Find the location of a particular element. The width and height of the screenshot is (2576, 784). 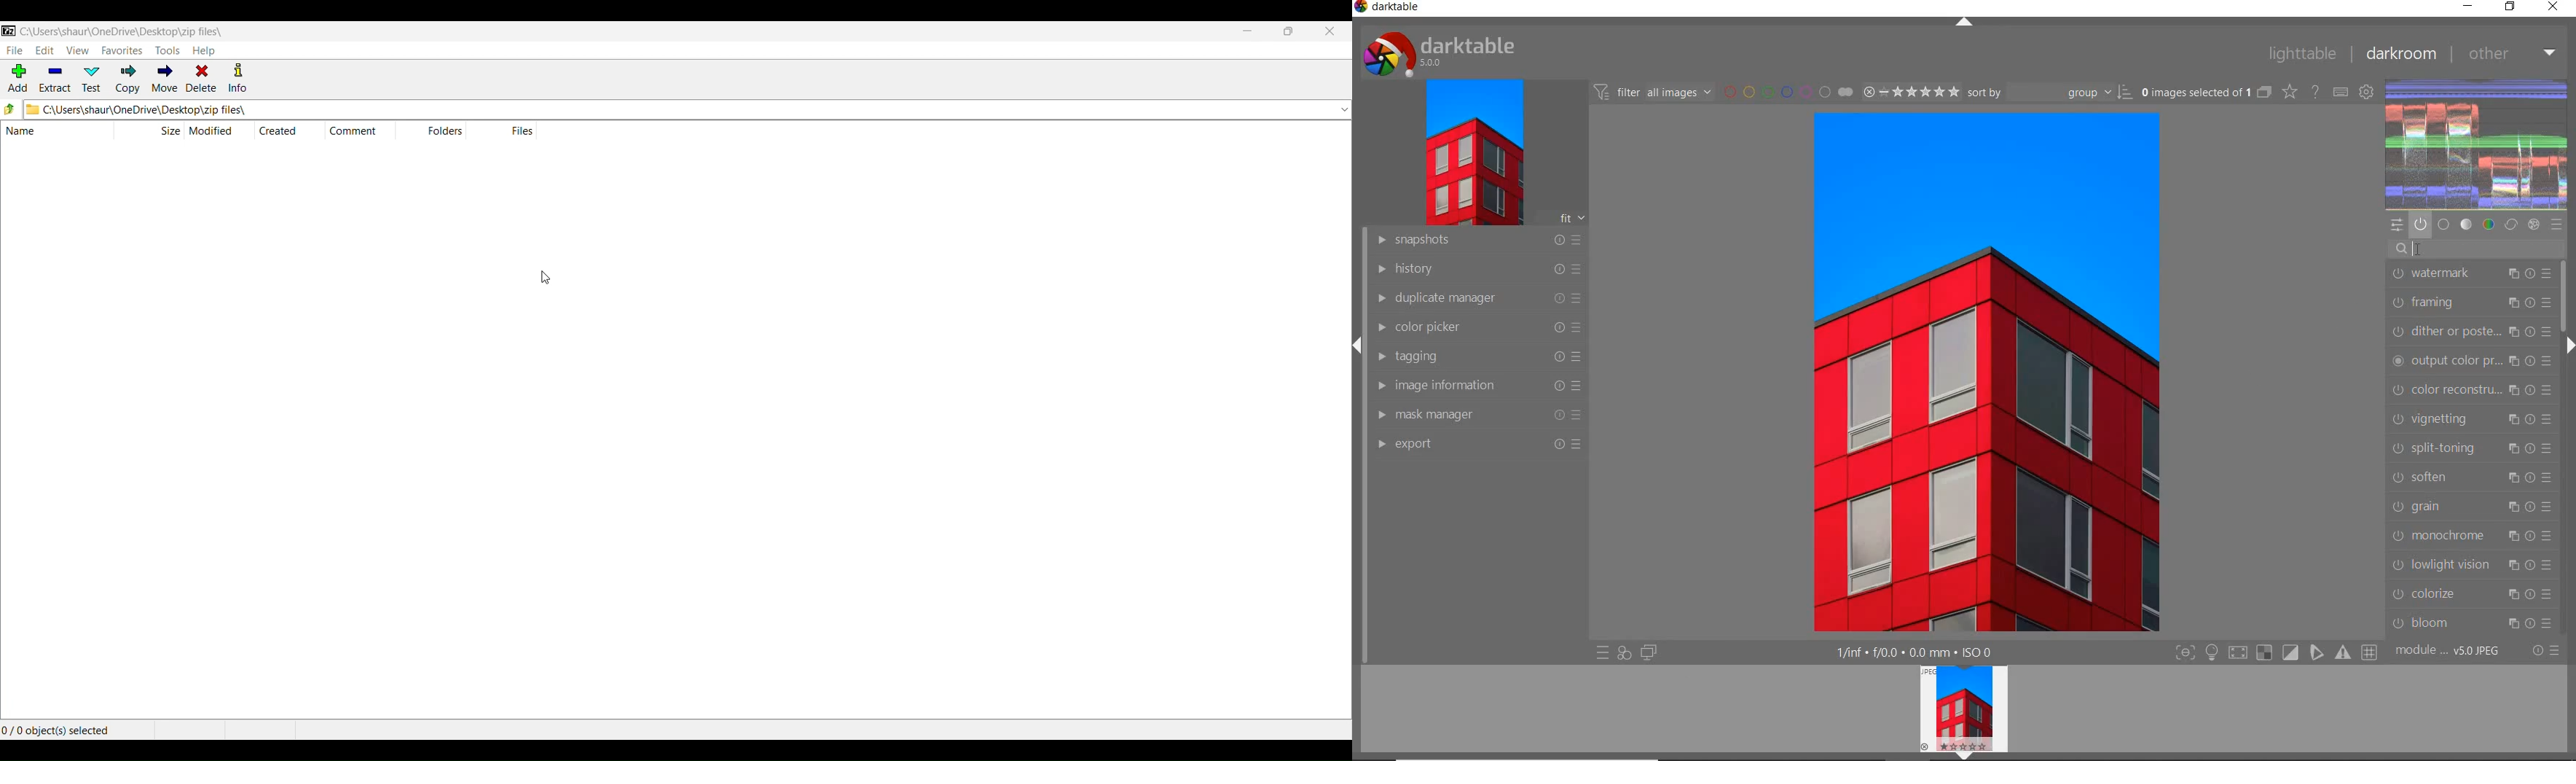

CURSOR POSITION is located at coordinates (2426, 247).